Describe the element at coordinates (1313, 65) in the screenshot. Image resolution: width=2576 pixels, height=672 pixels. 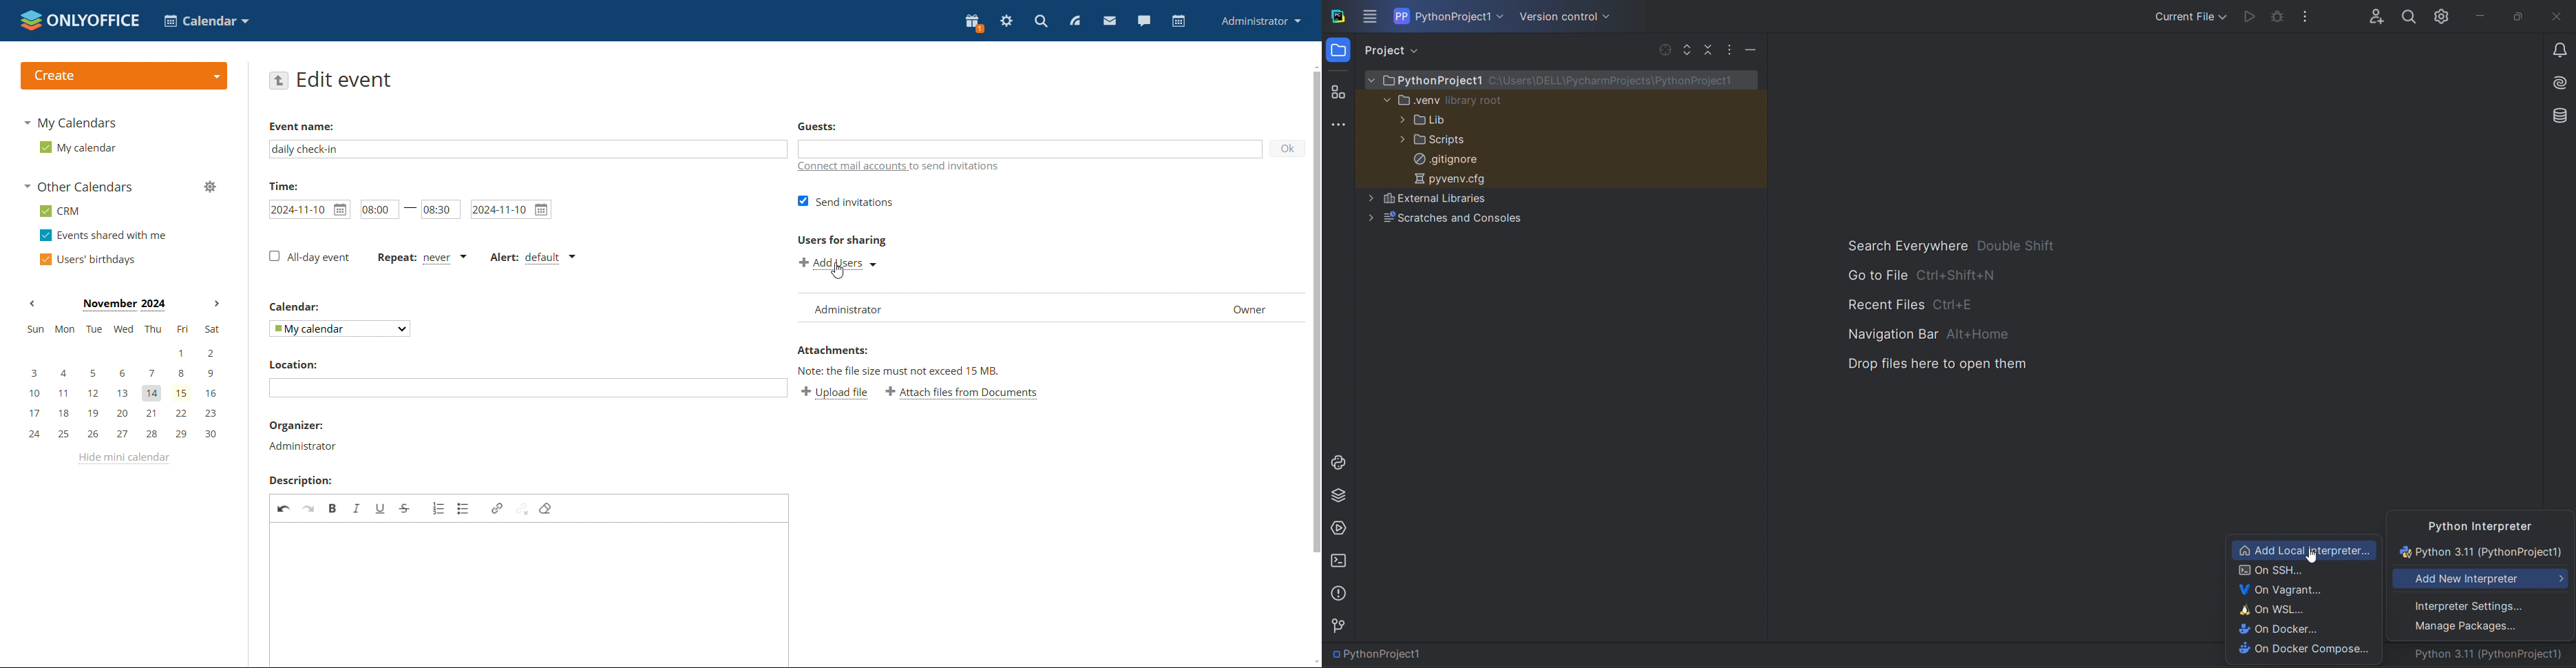
I see `scroll up` at that location.